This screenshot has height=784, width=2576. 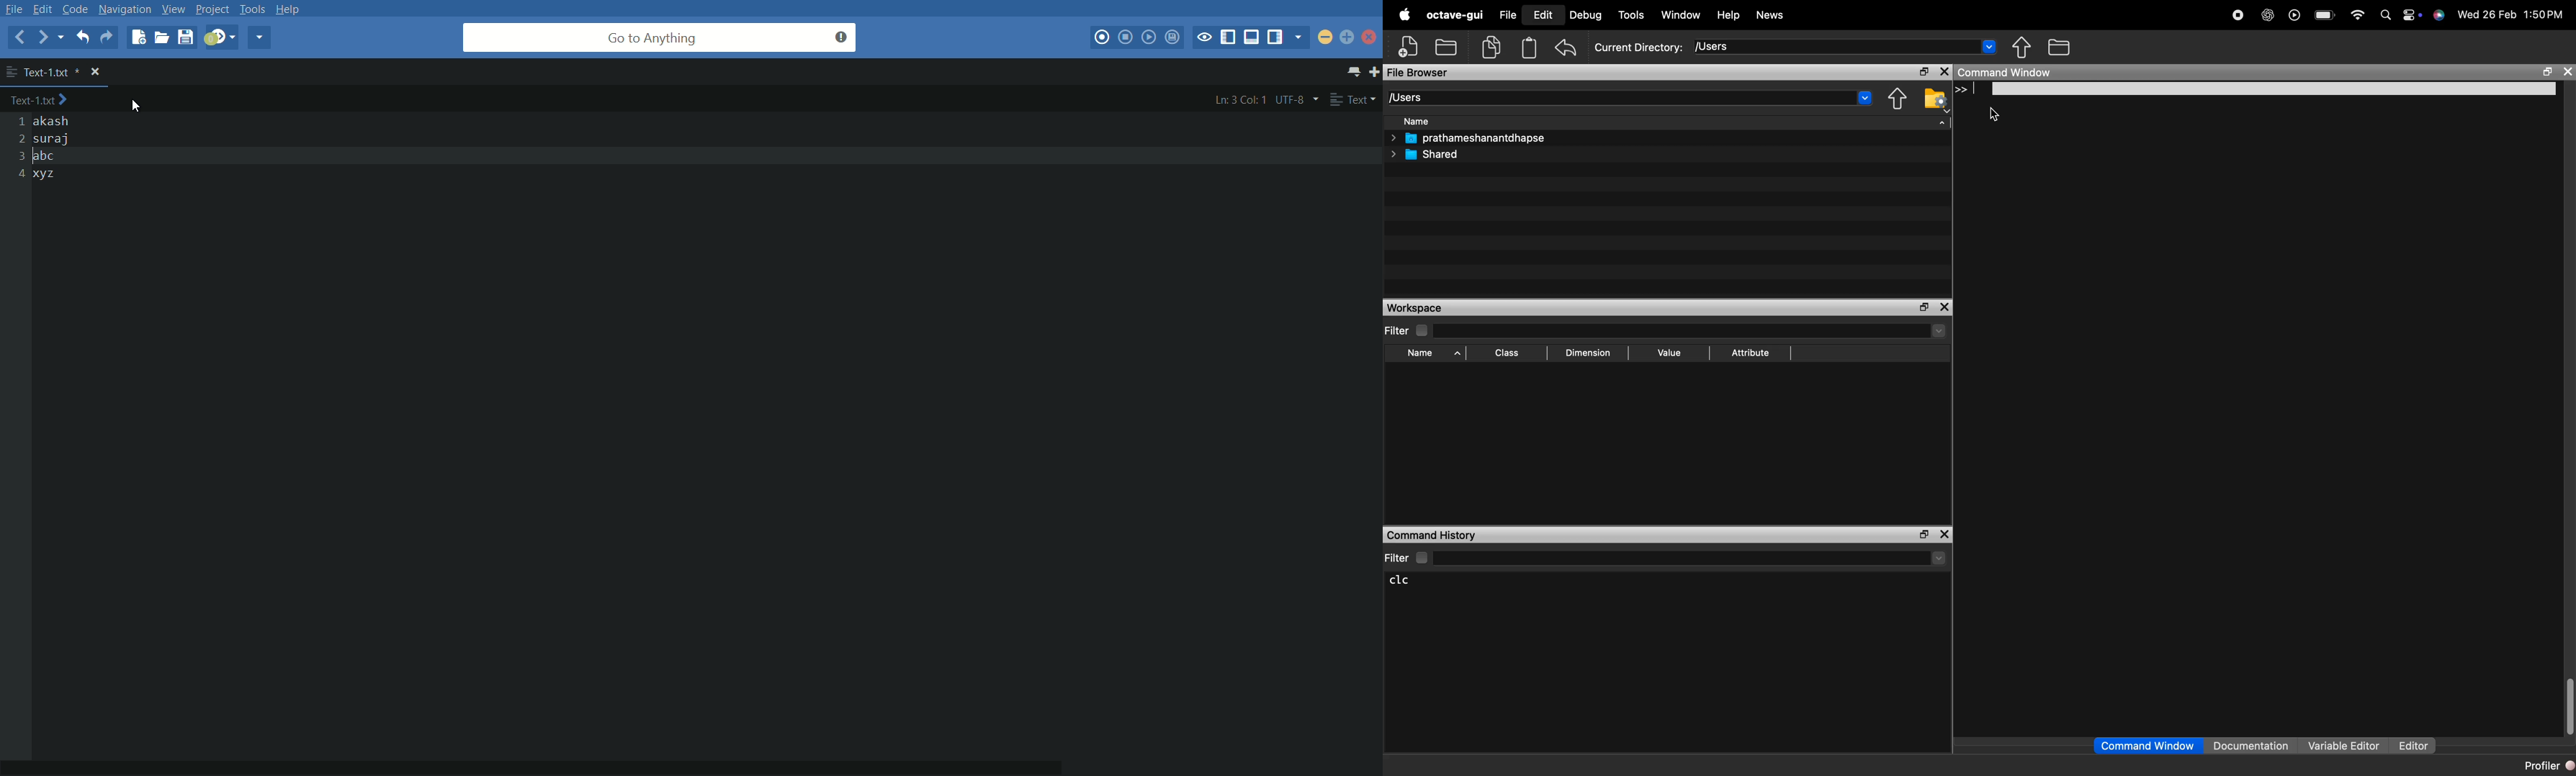 I want to click on Help, so click(x=1728, y=15).